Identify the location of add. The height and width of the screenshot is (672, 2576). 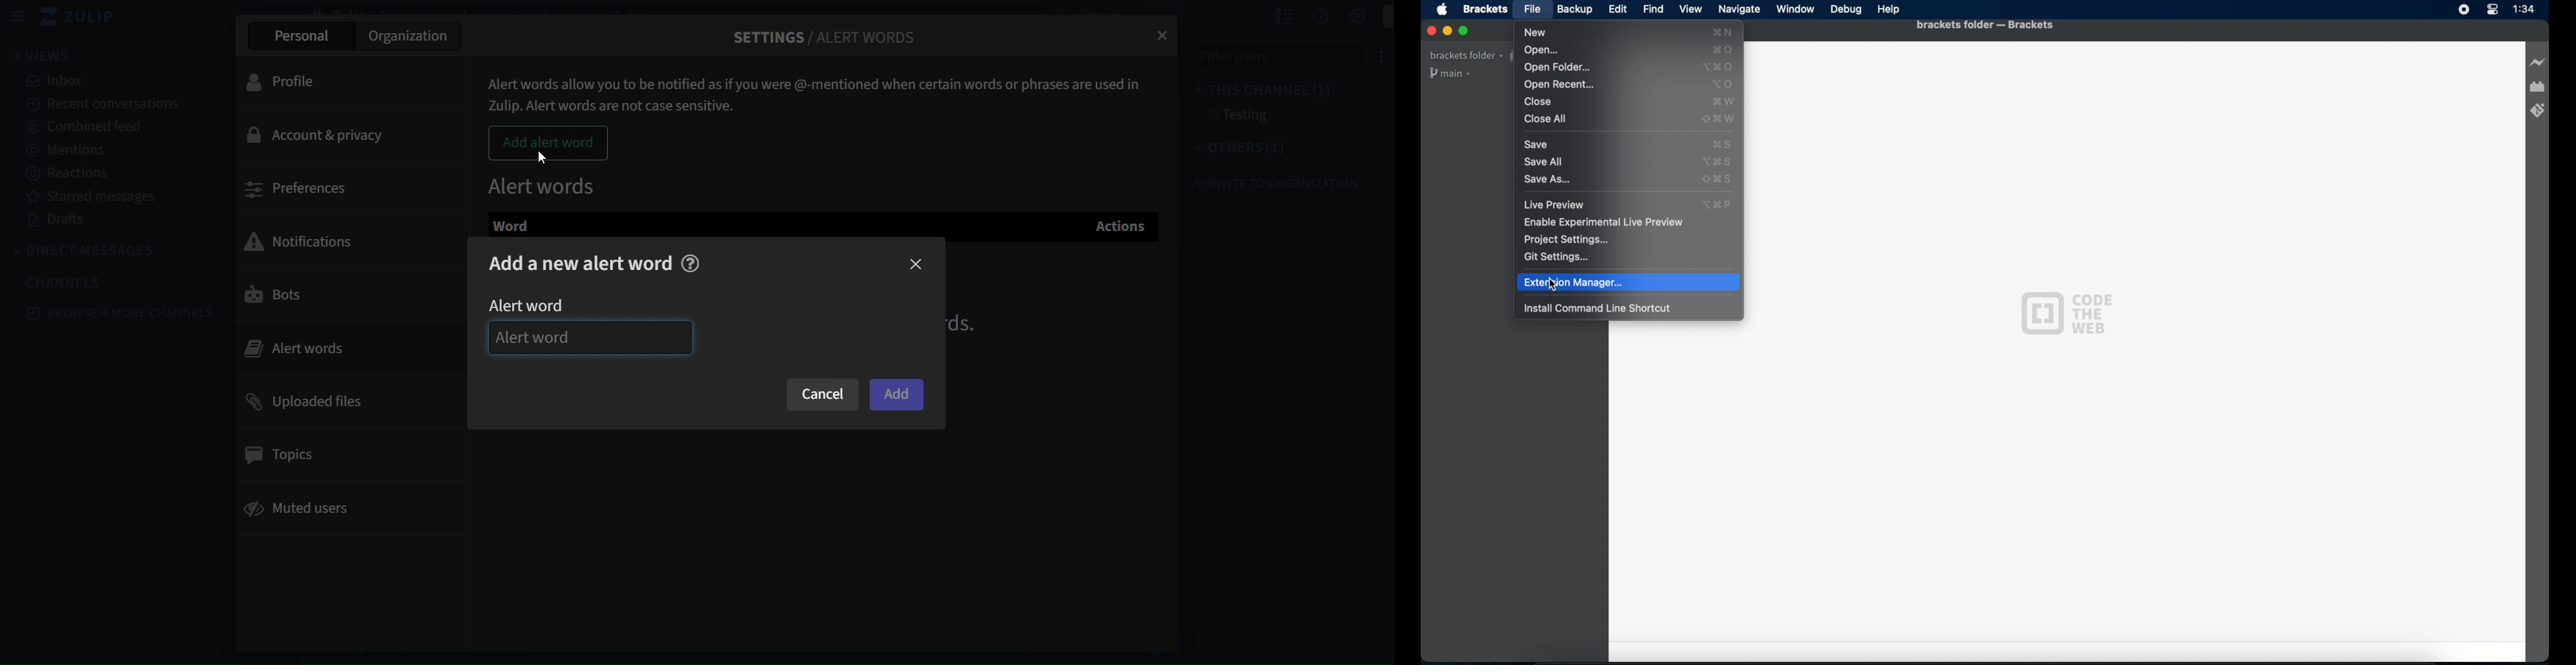
(896, 394).